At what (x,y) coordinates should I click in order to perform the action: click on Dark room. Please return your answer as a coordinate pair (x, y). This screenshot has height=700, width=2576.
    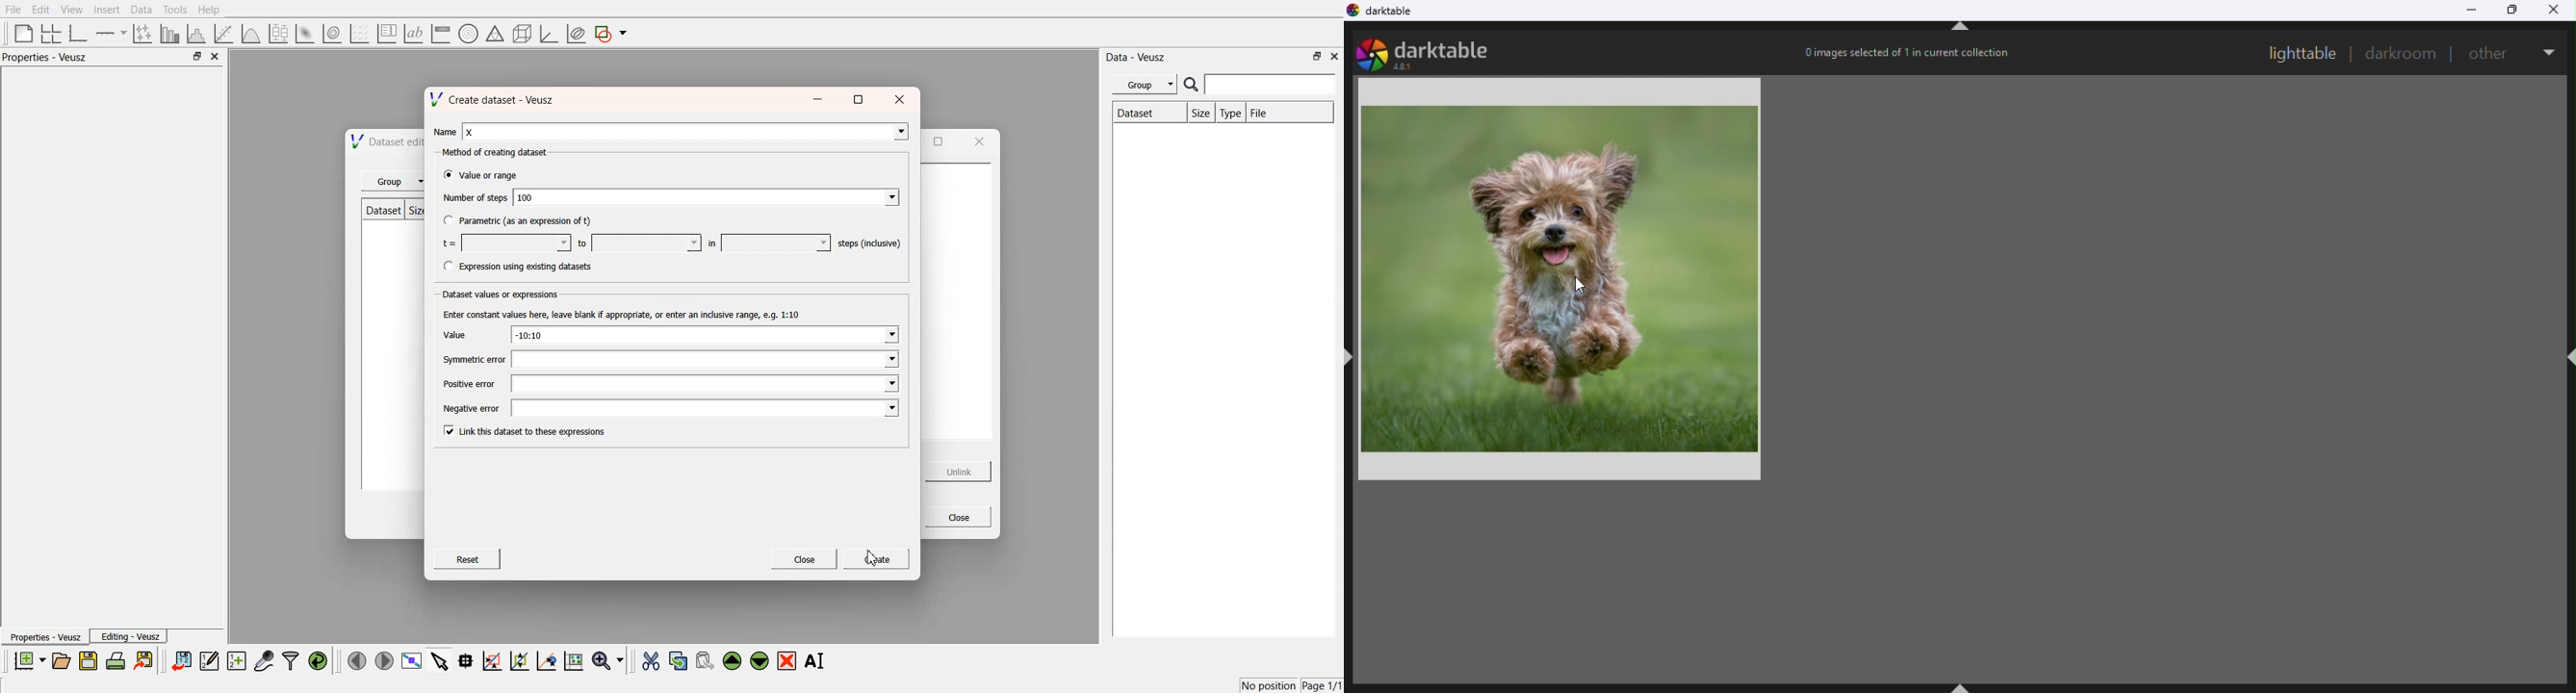
    Looking at the image, I should click on (2402, 54).